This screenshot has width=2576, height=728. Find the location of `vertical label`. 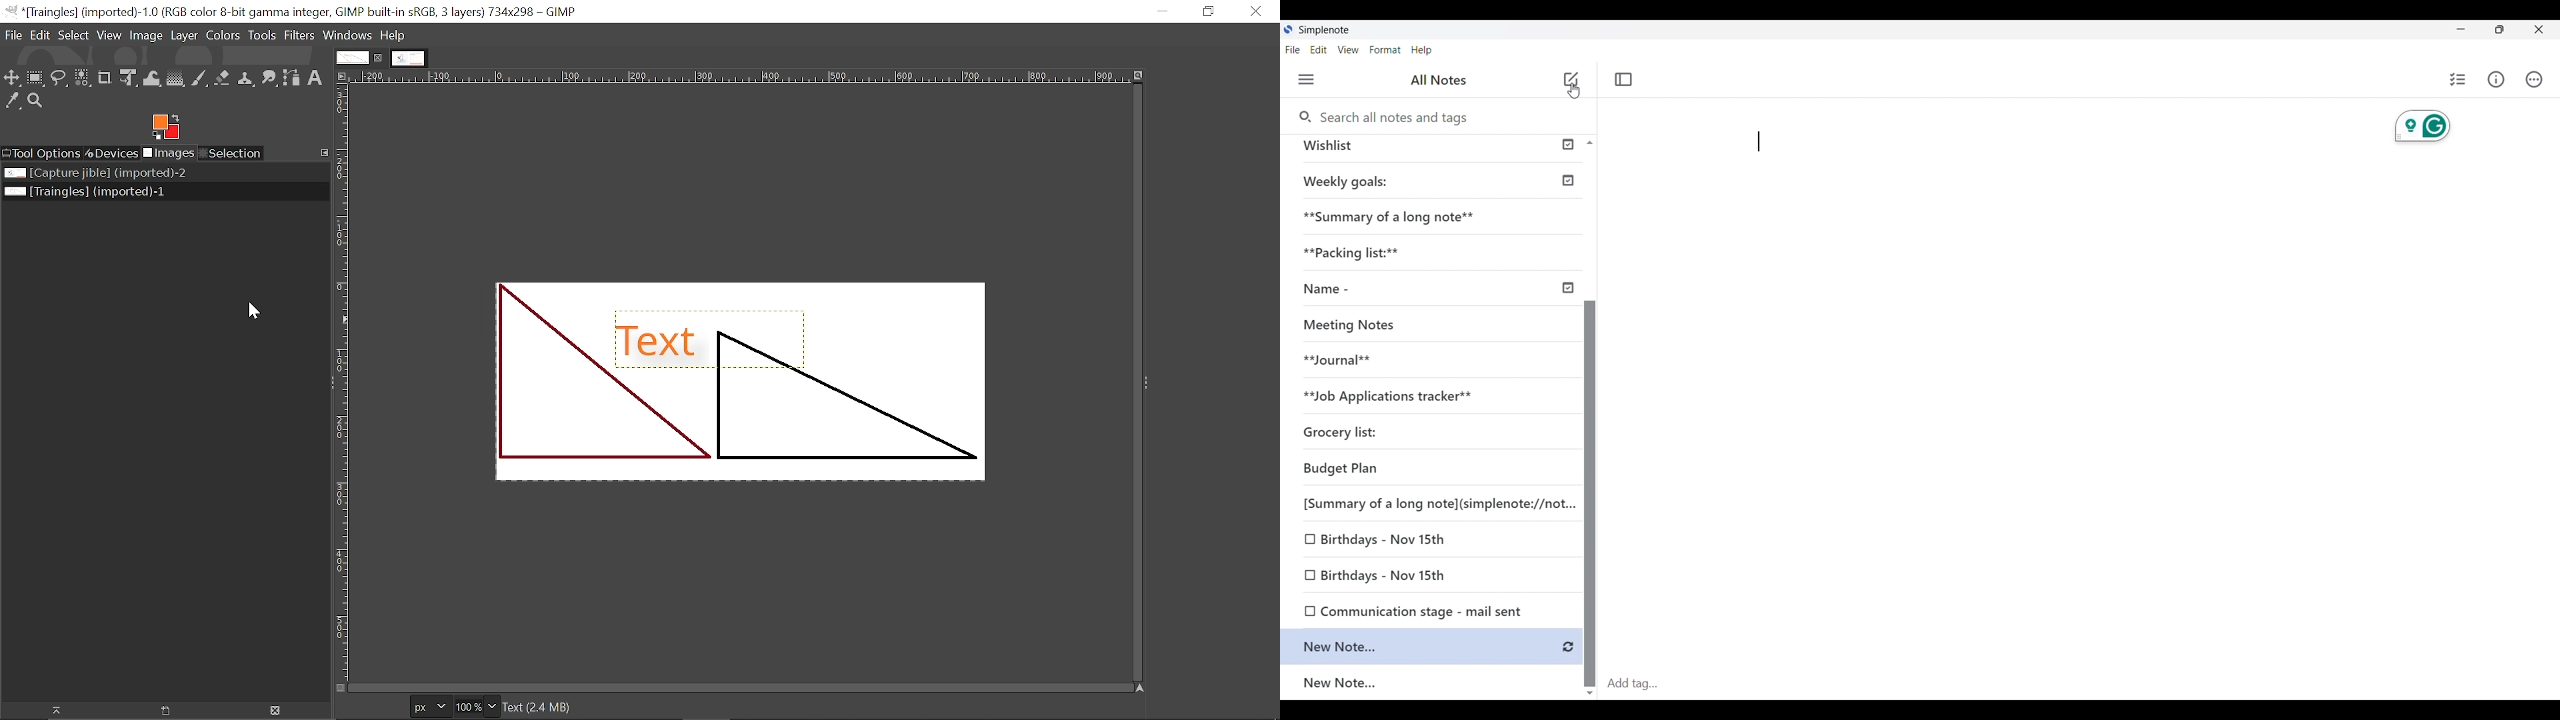

vertical label is located at coordinates (343, 384).